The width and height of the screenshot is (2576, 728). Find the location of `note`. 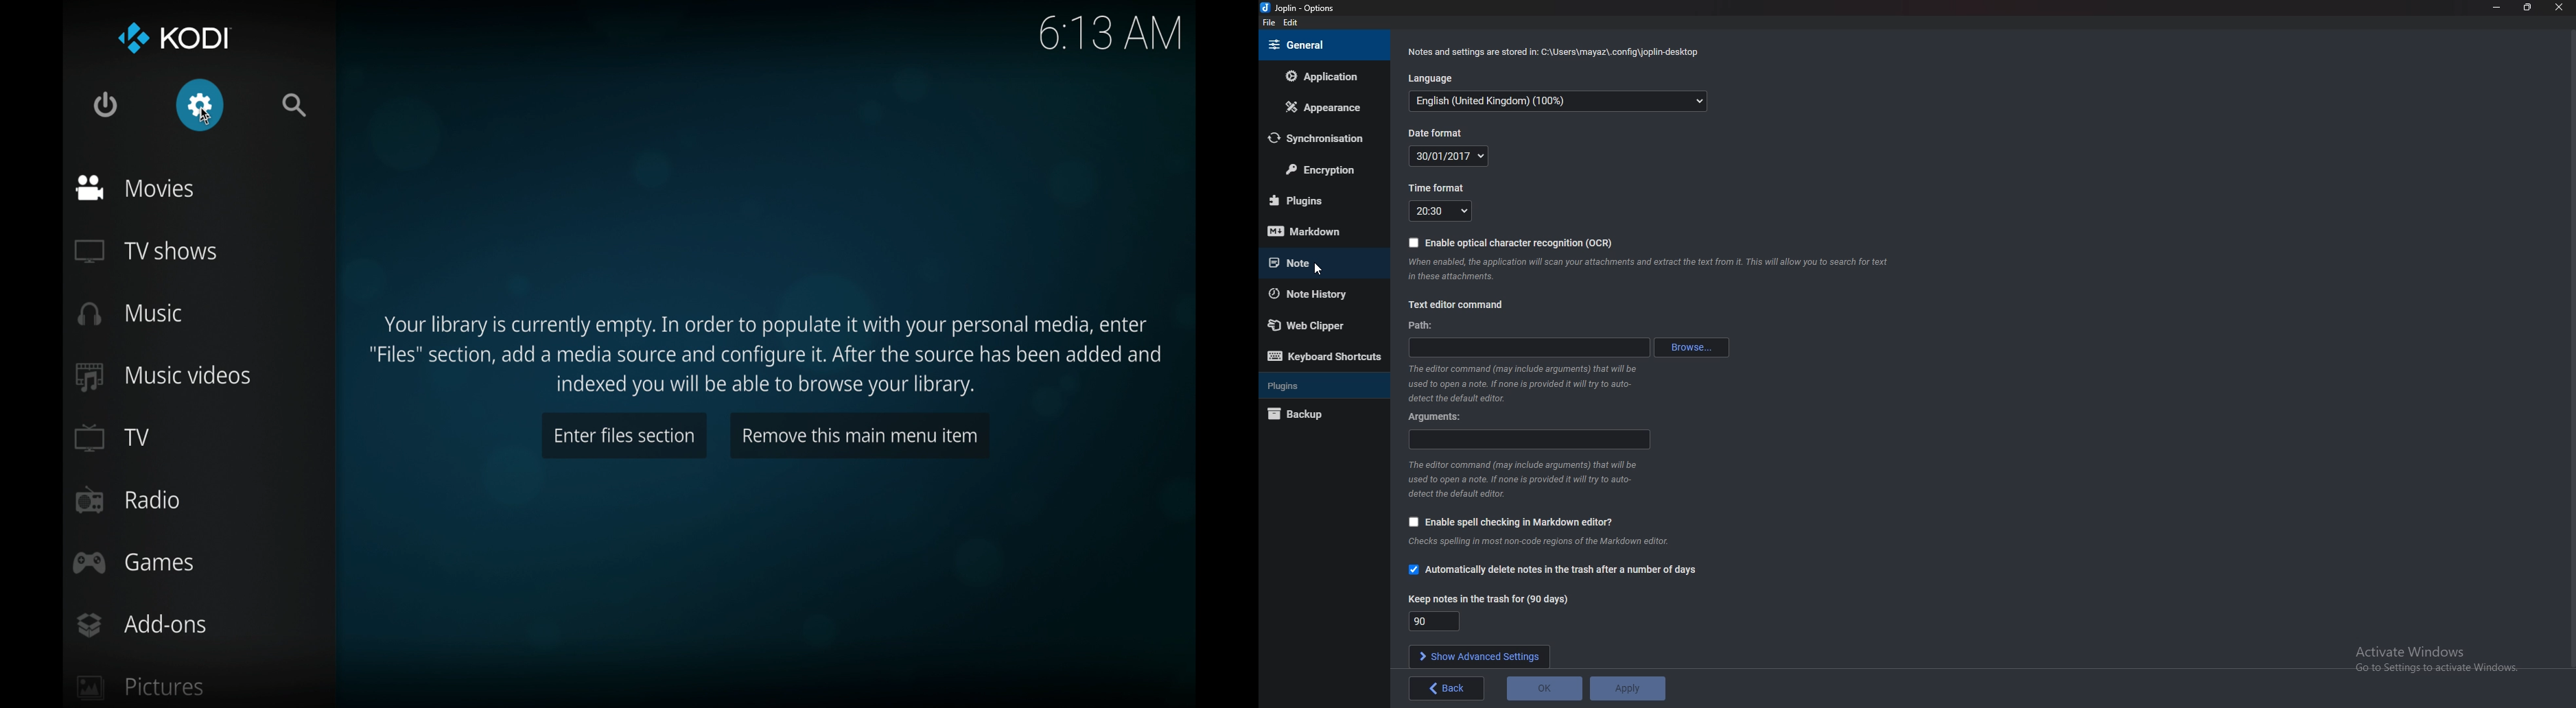

note is located at coordinates (1318, 262).